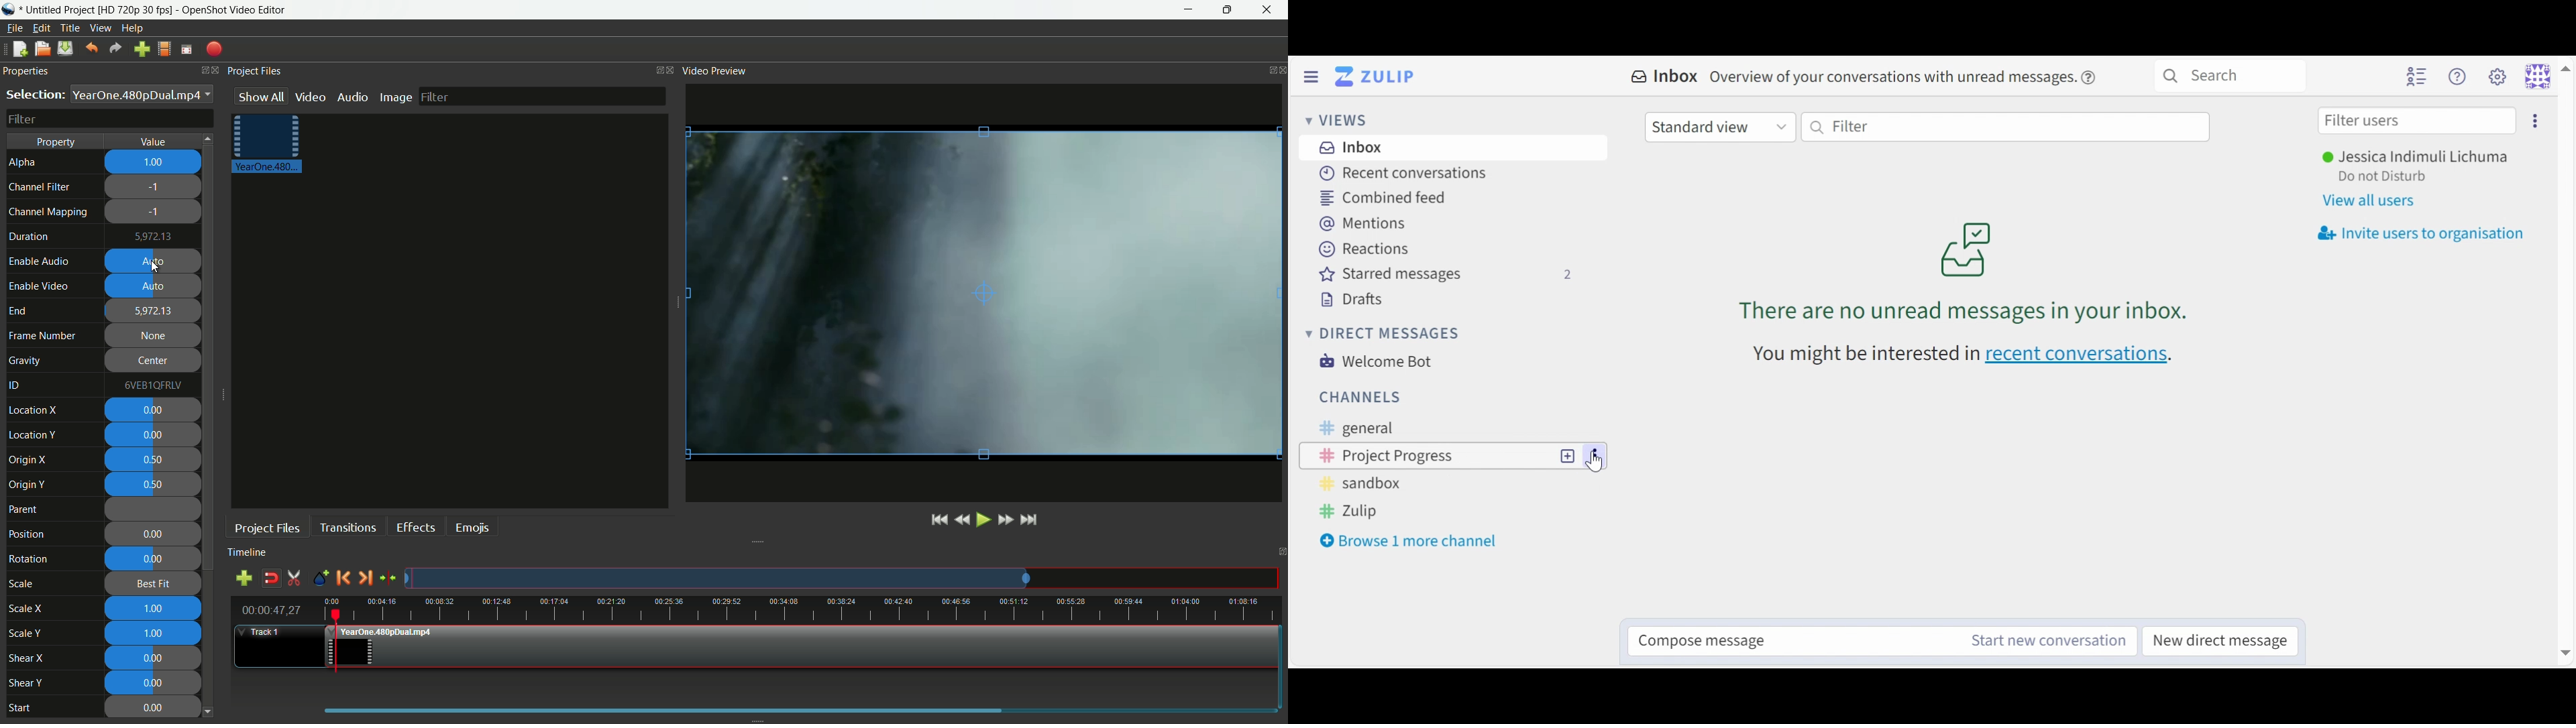 The width and height of the screenshot is (2576, 728). What do you see at coordinates (244, 578) in the screenshot?
I see `add track` at bounding box center [244, 578].